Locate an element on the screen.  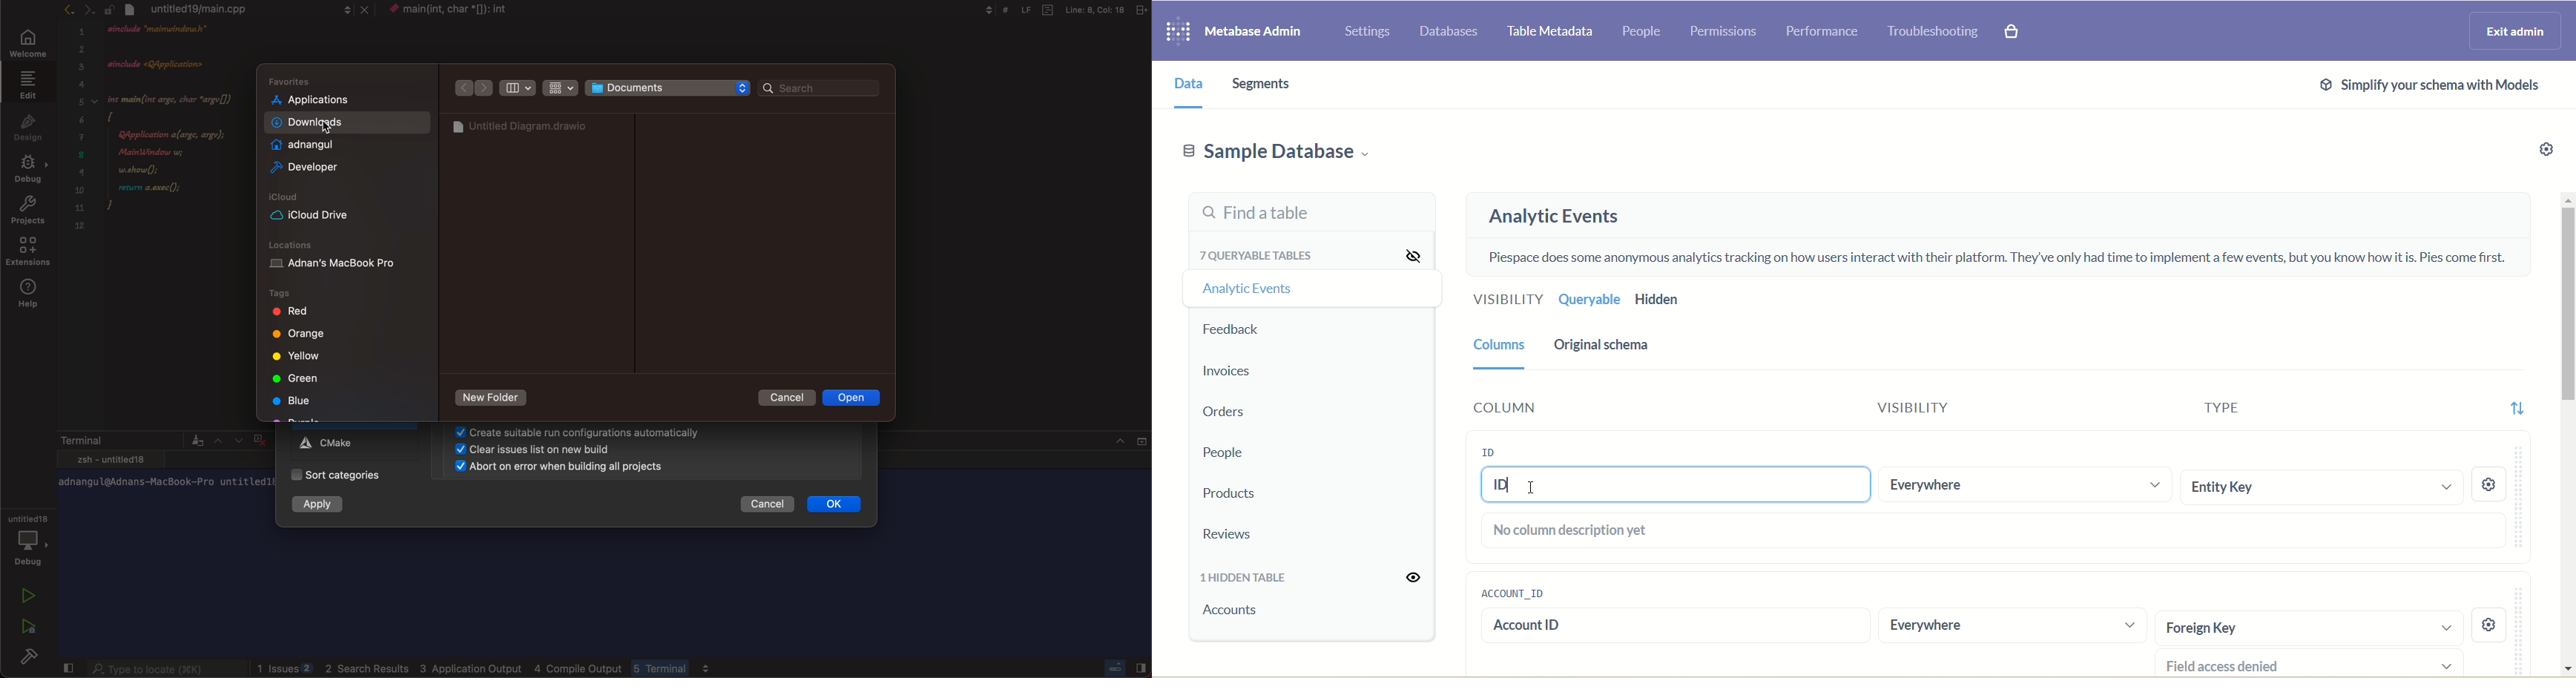
cancel is located at coordinates (769, 503).